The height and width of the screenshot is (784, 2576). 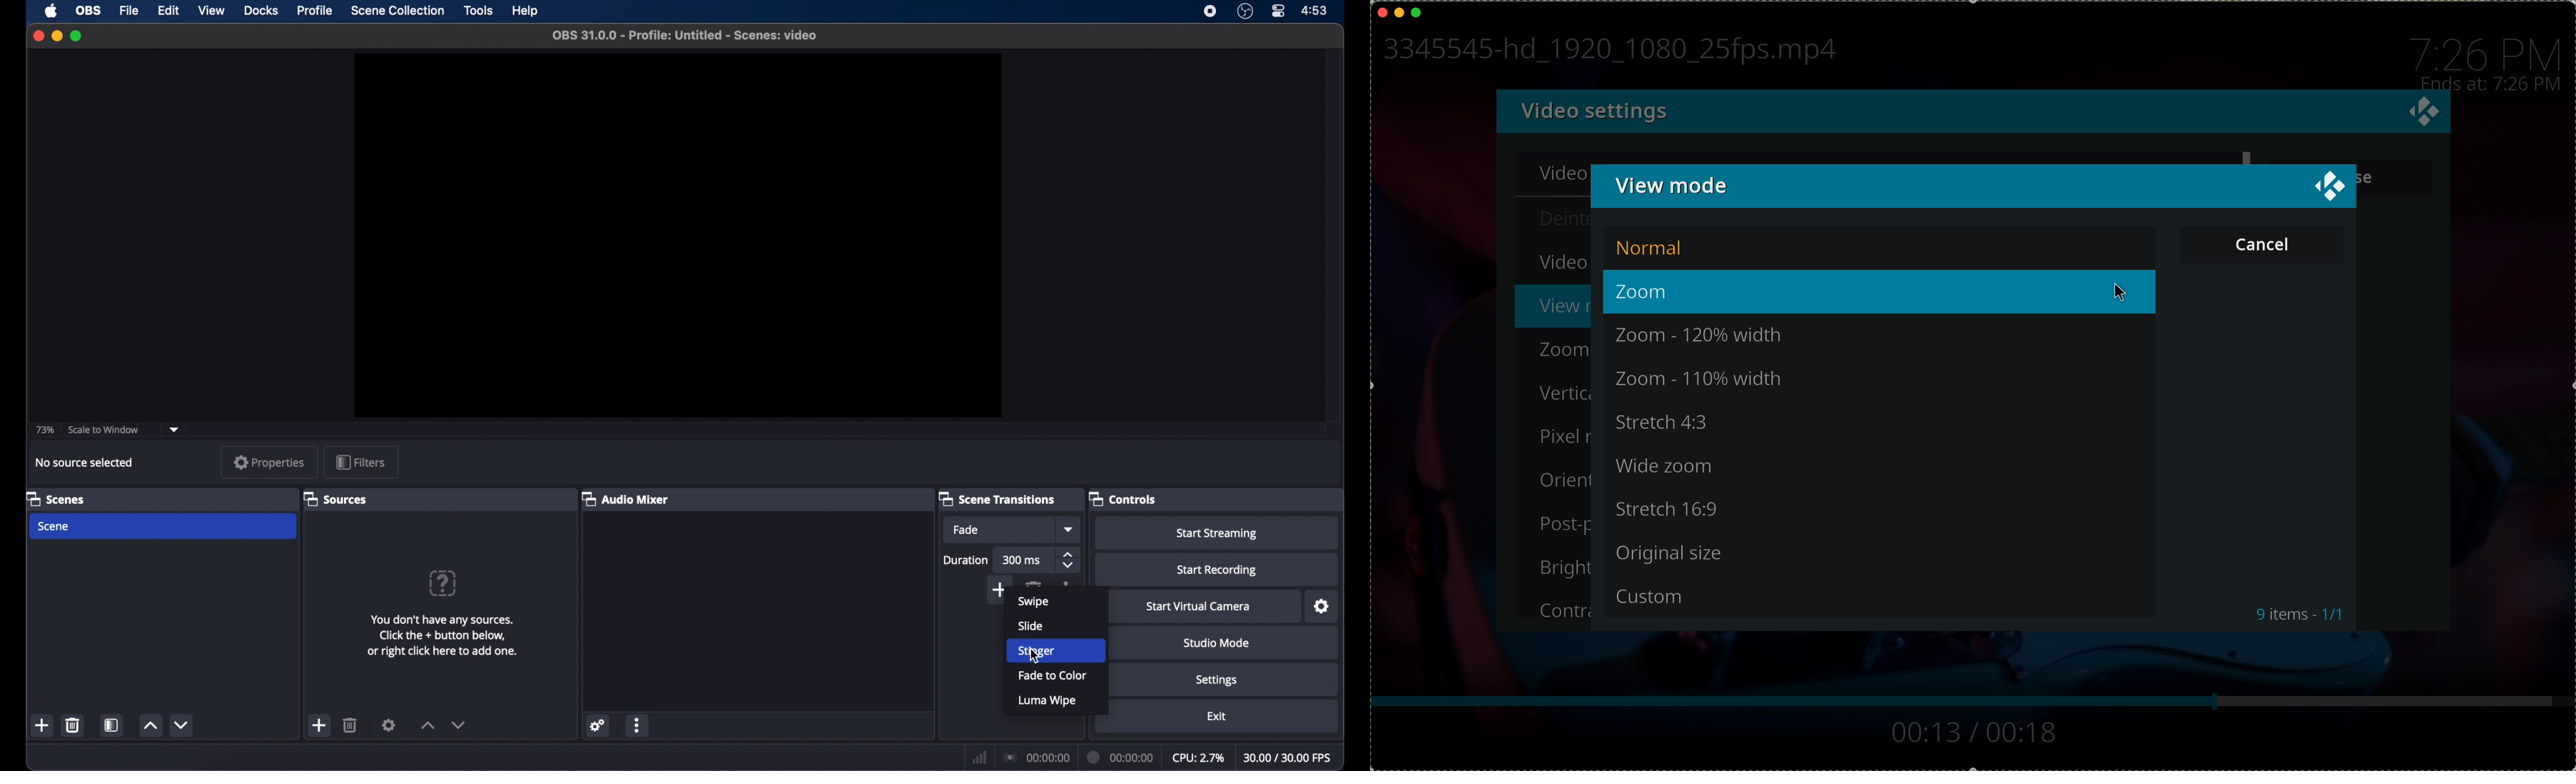 I want to click on more options, so click(x=639, y=726).